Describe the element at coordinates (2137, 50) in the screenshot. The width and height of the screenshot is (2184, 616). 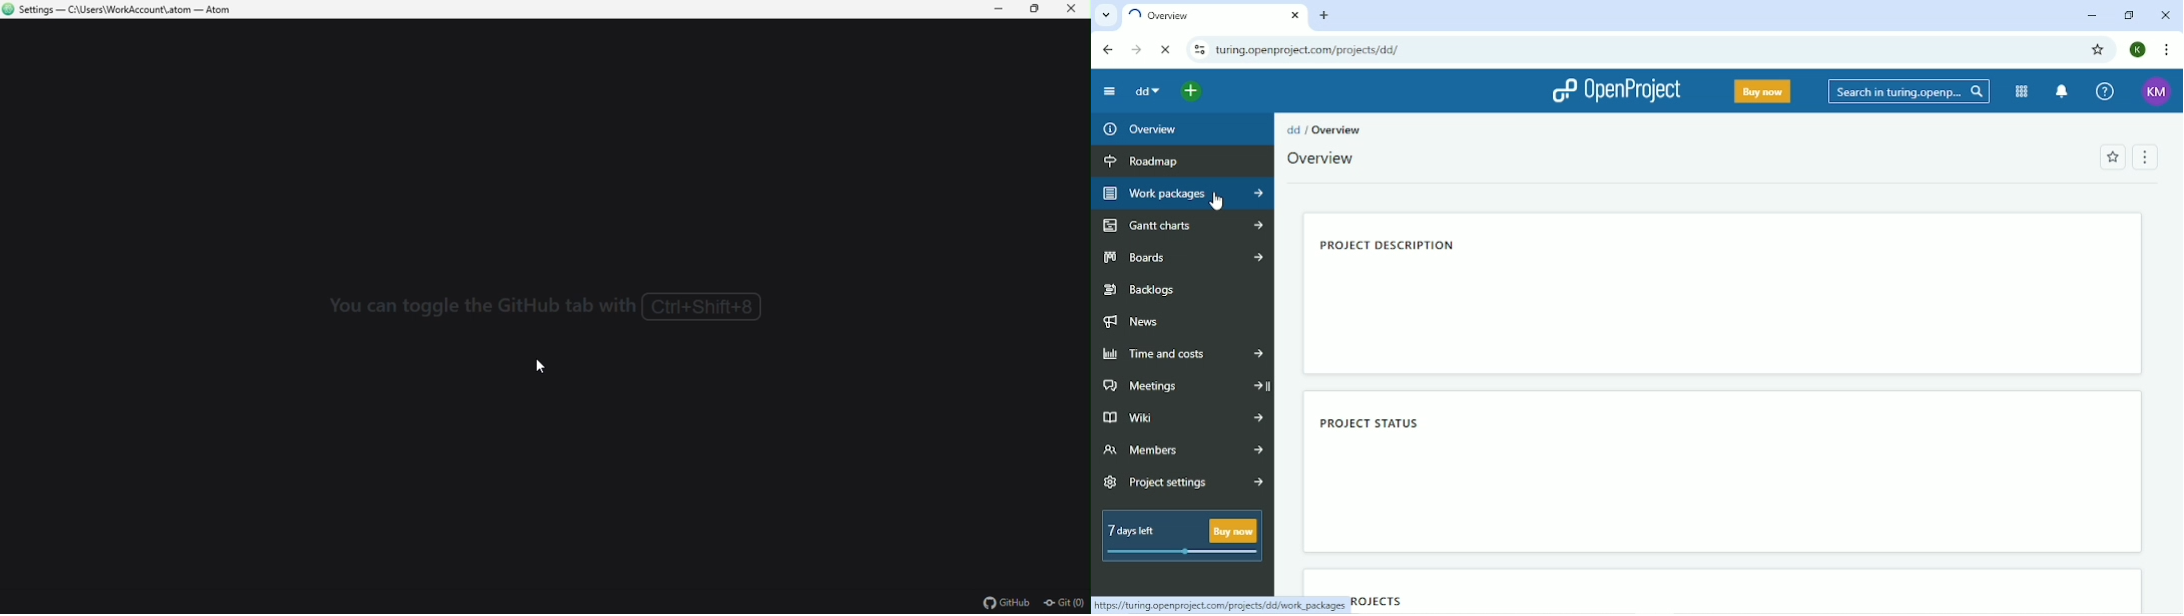
I see `Account` at that location.